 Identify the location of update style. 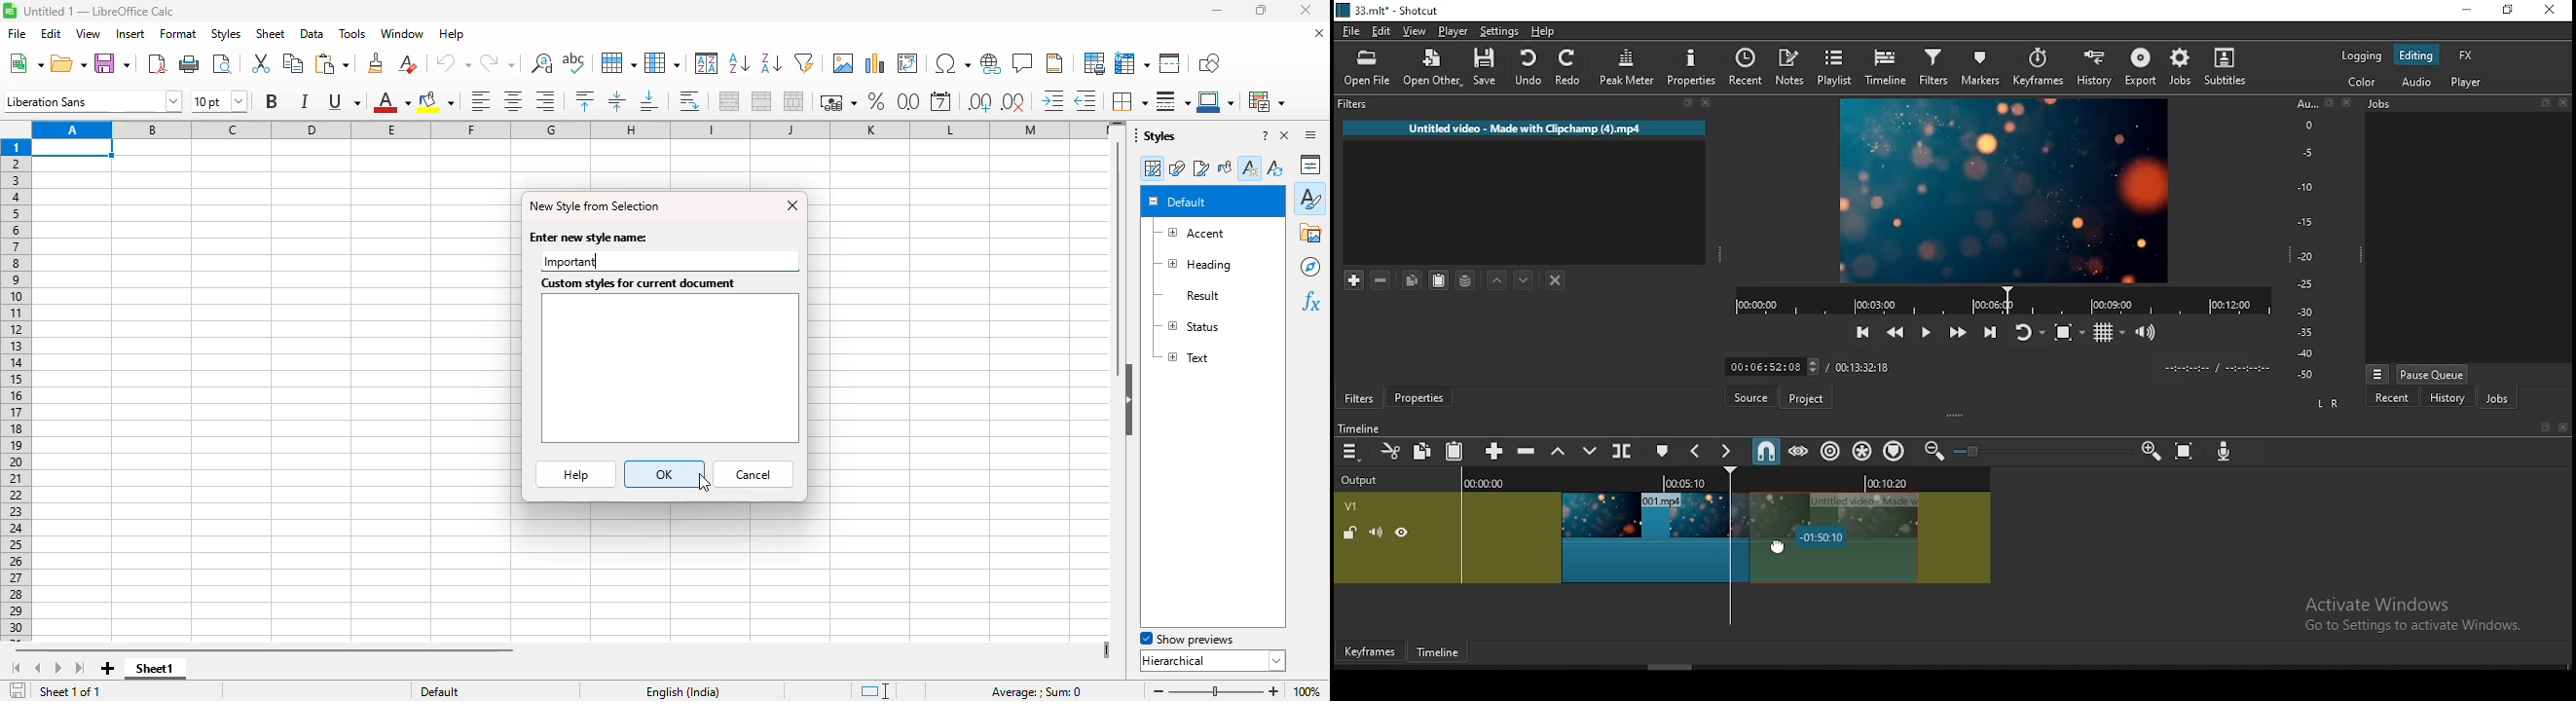
(1274, 166).